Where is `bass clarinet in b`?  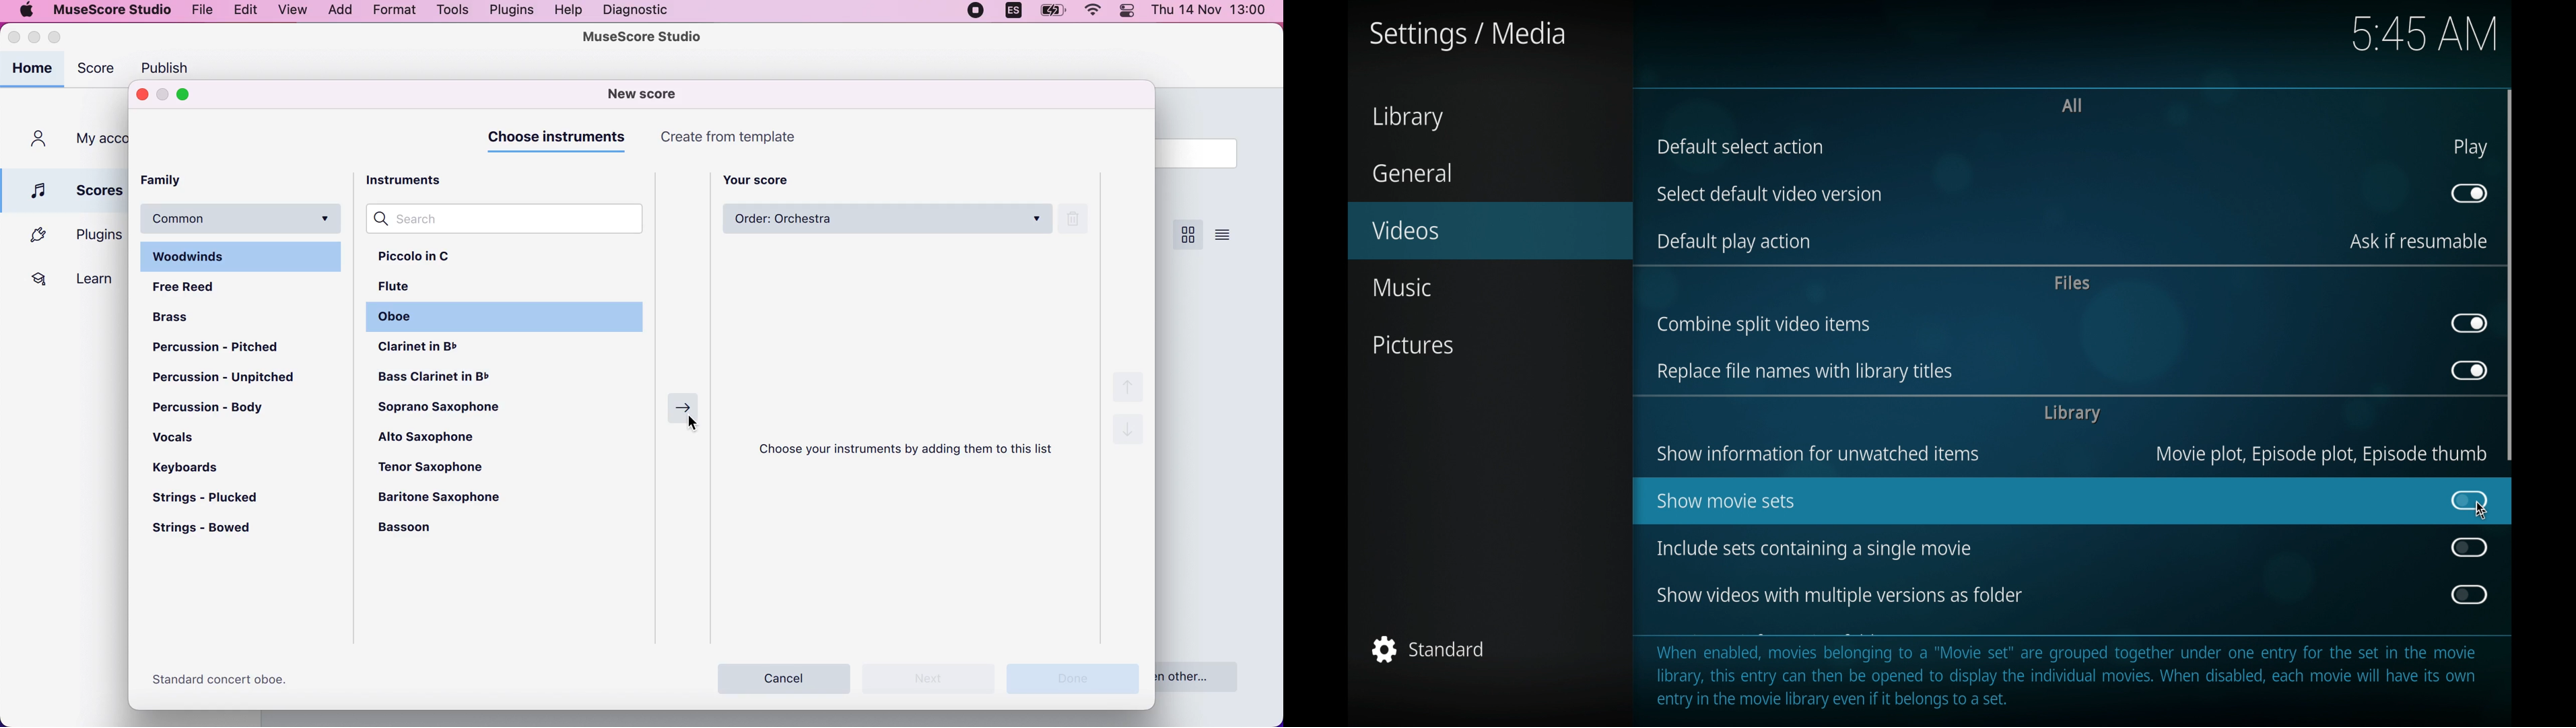 bass clarinet in b is located at coordinates (508, 378).